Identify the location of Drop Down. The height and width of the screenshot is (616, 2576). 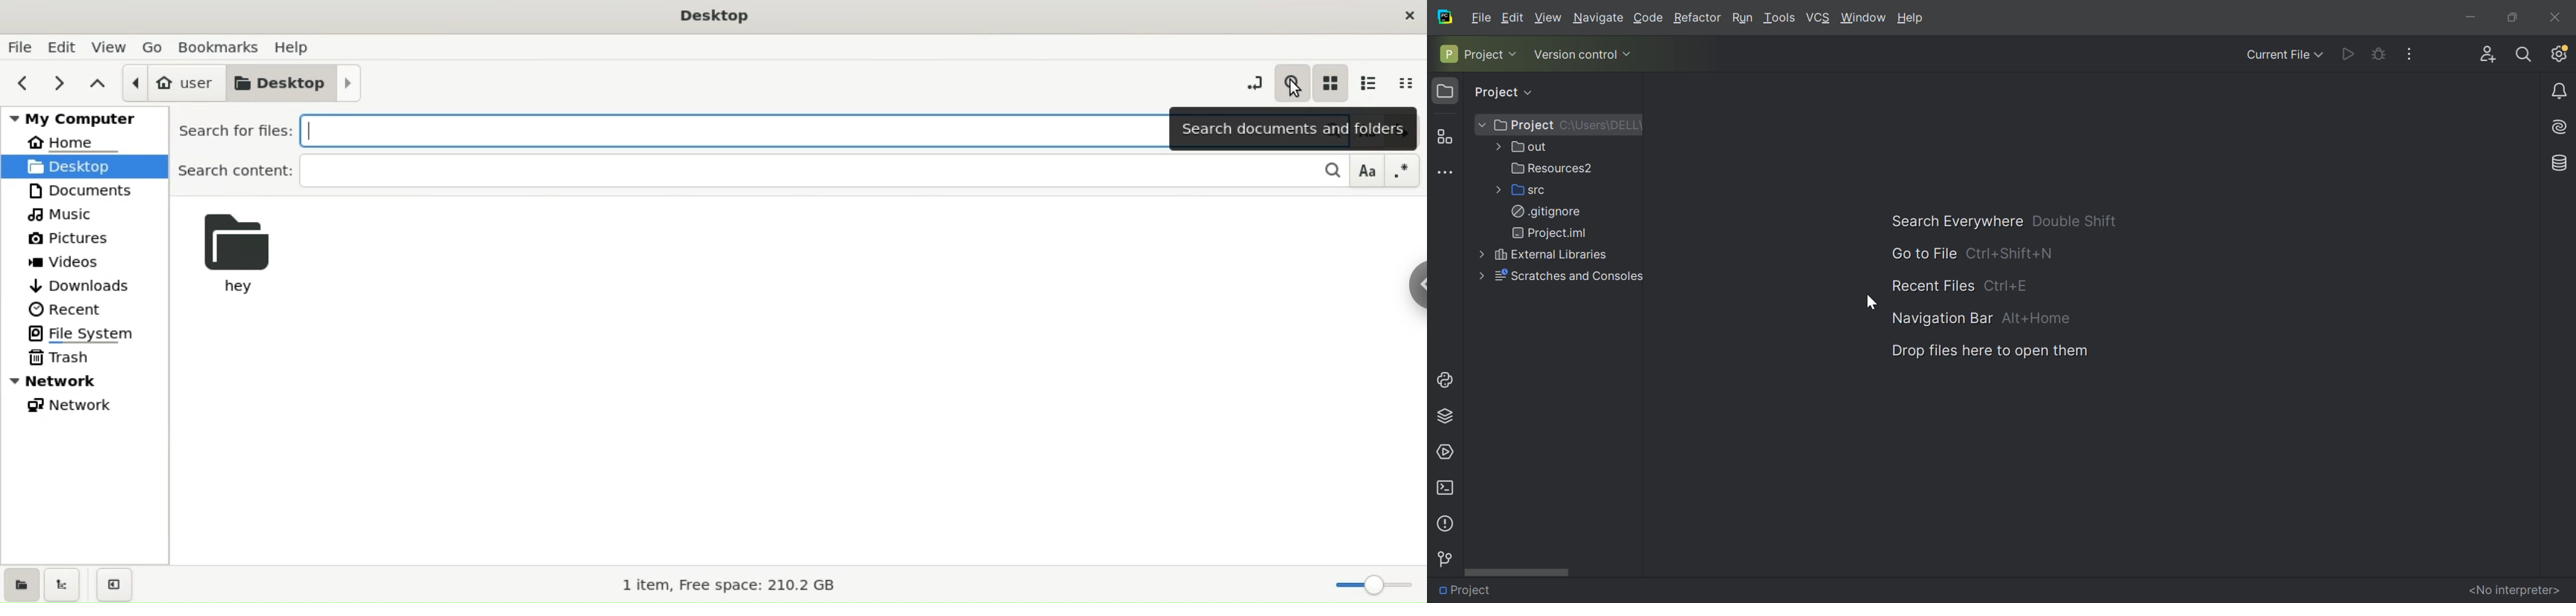
(1481, 125).